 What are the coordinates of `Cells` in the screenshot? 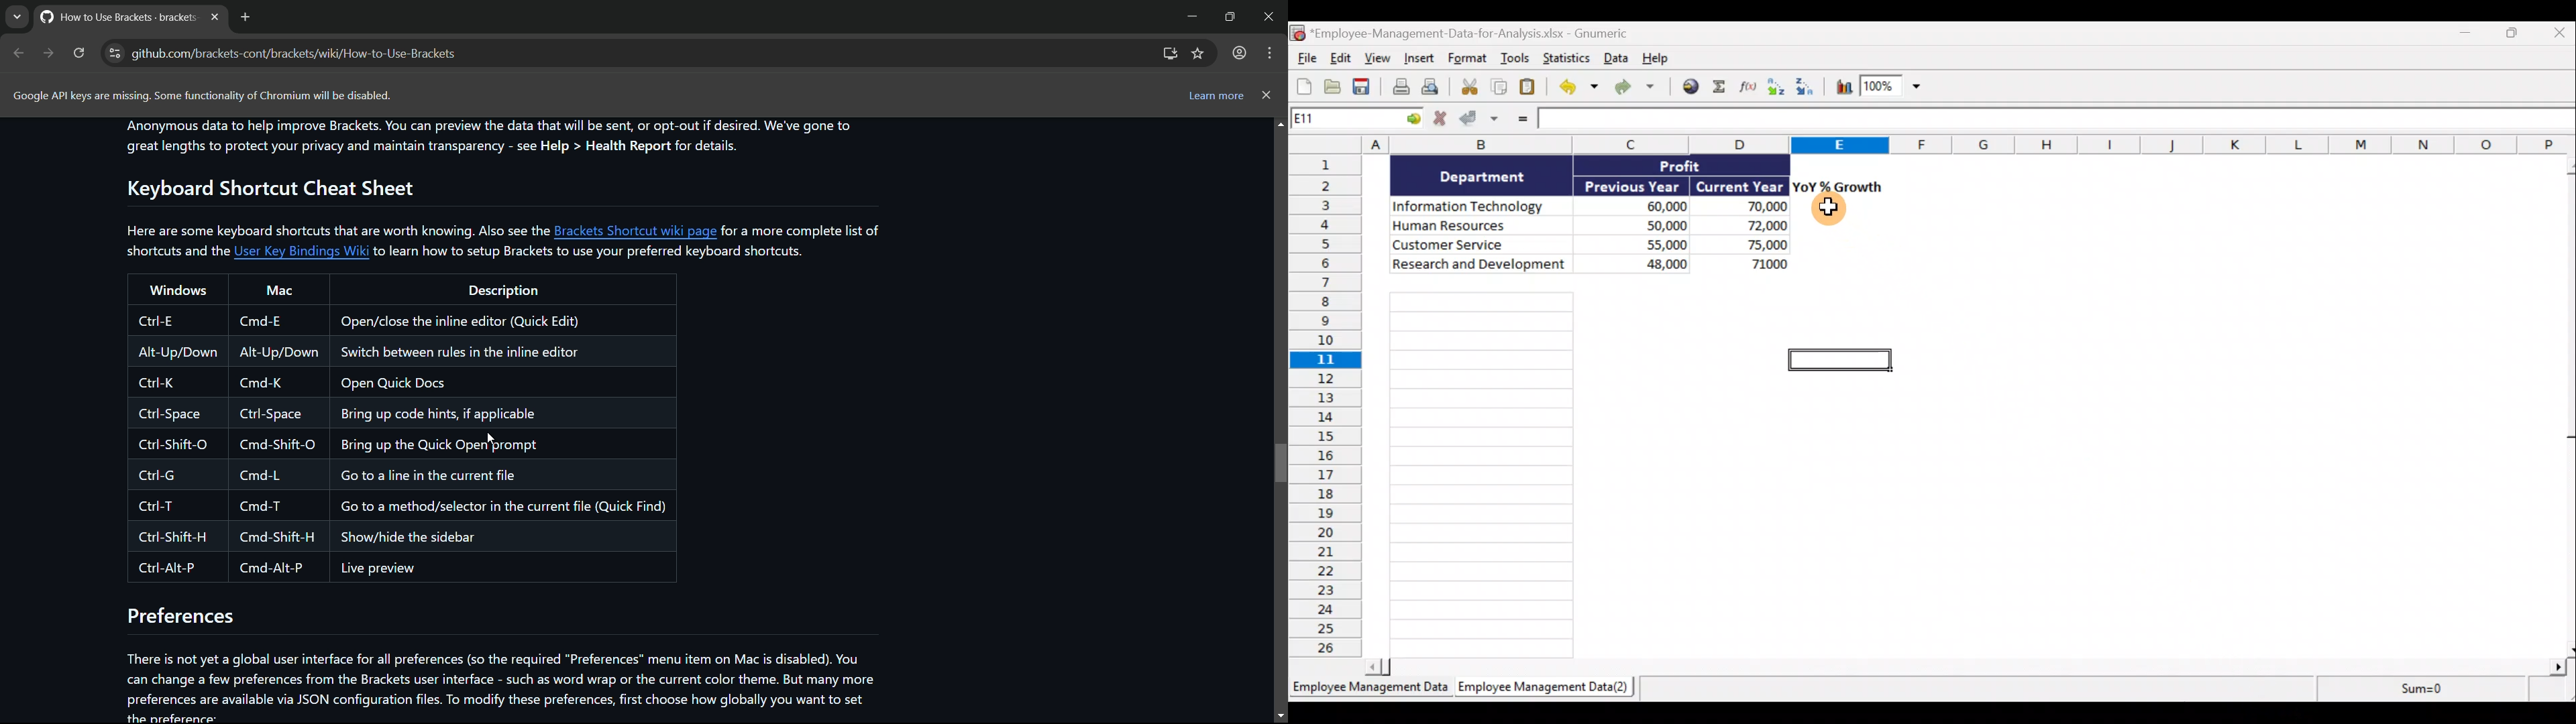 It's located at (1483, 475).